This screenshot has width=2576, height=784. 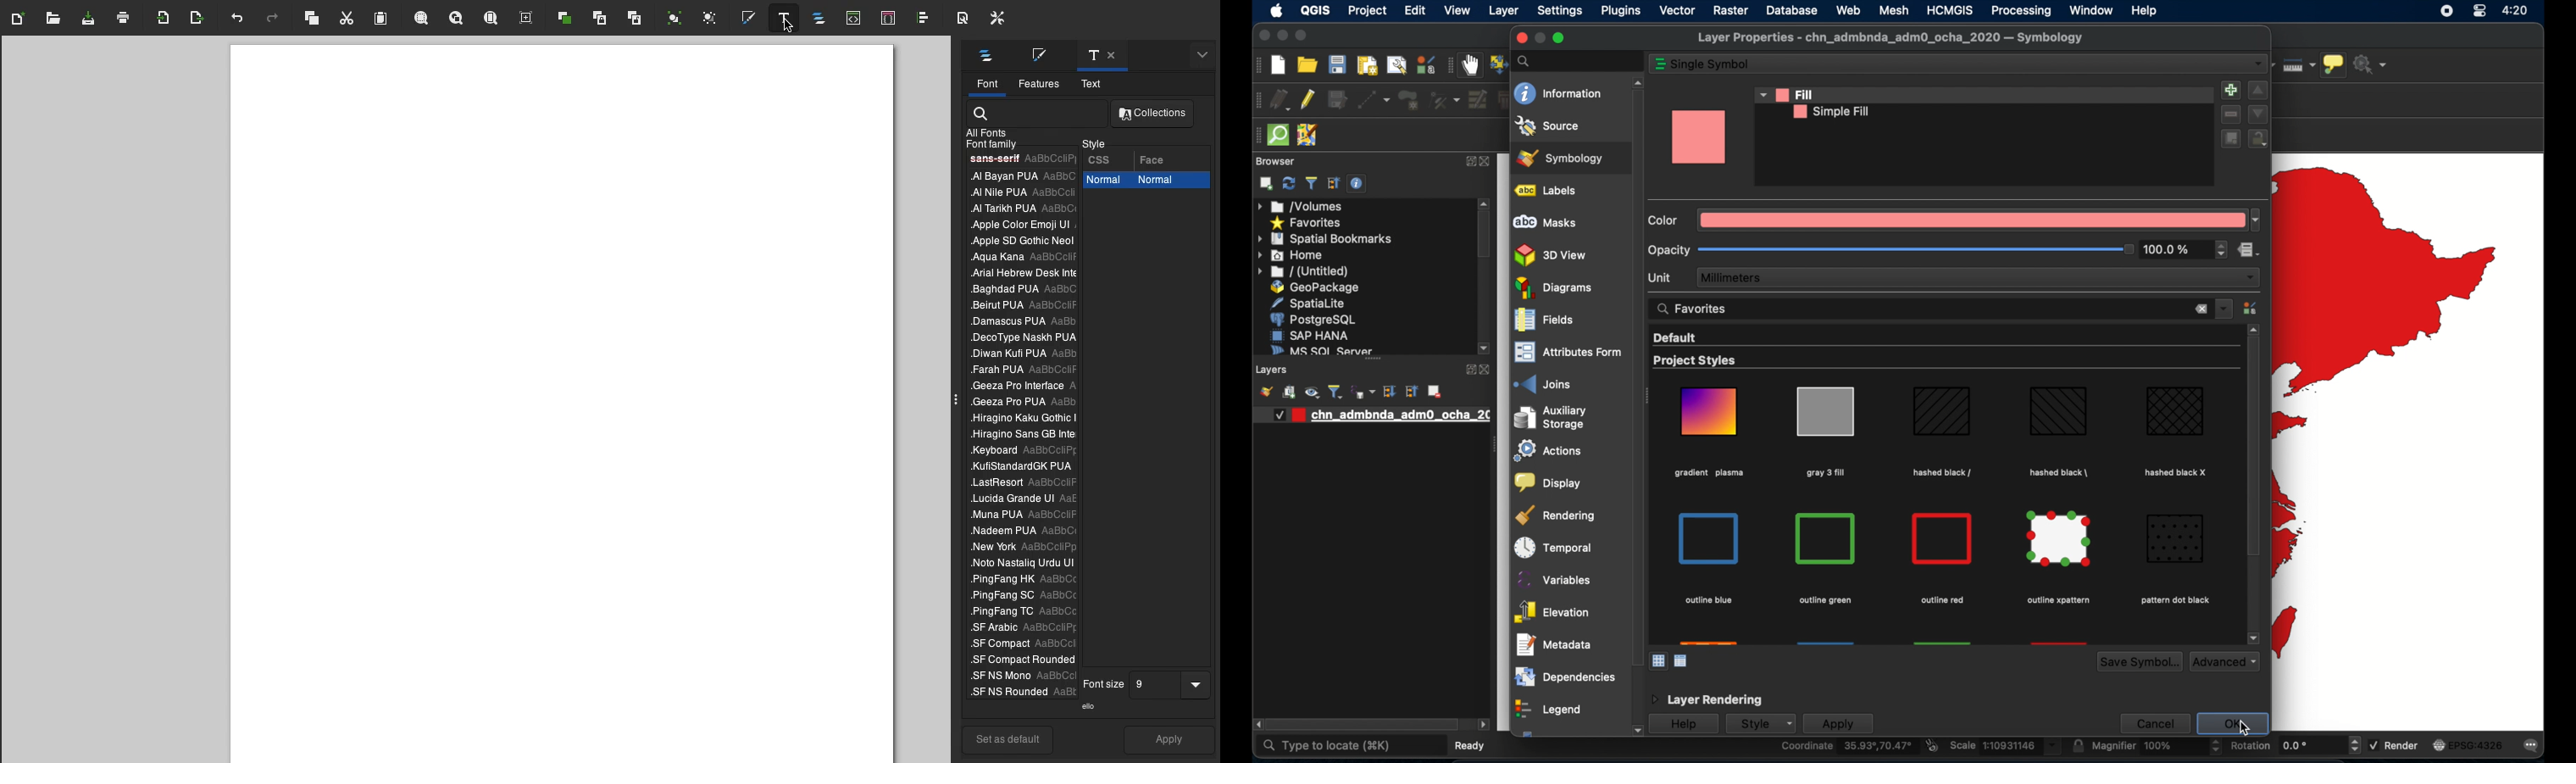 I want to click on ,Al Tarikh PUA, so click(x=1020, y=208).